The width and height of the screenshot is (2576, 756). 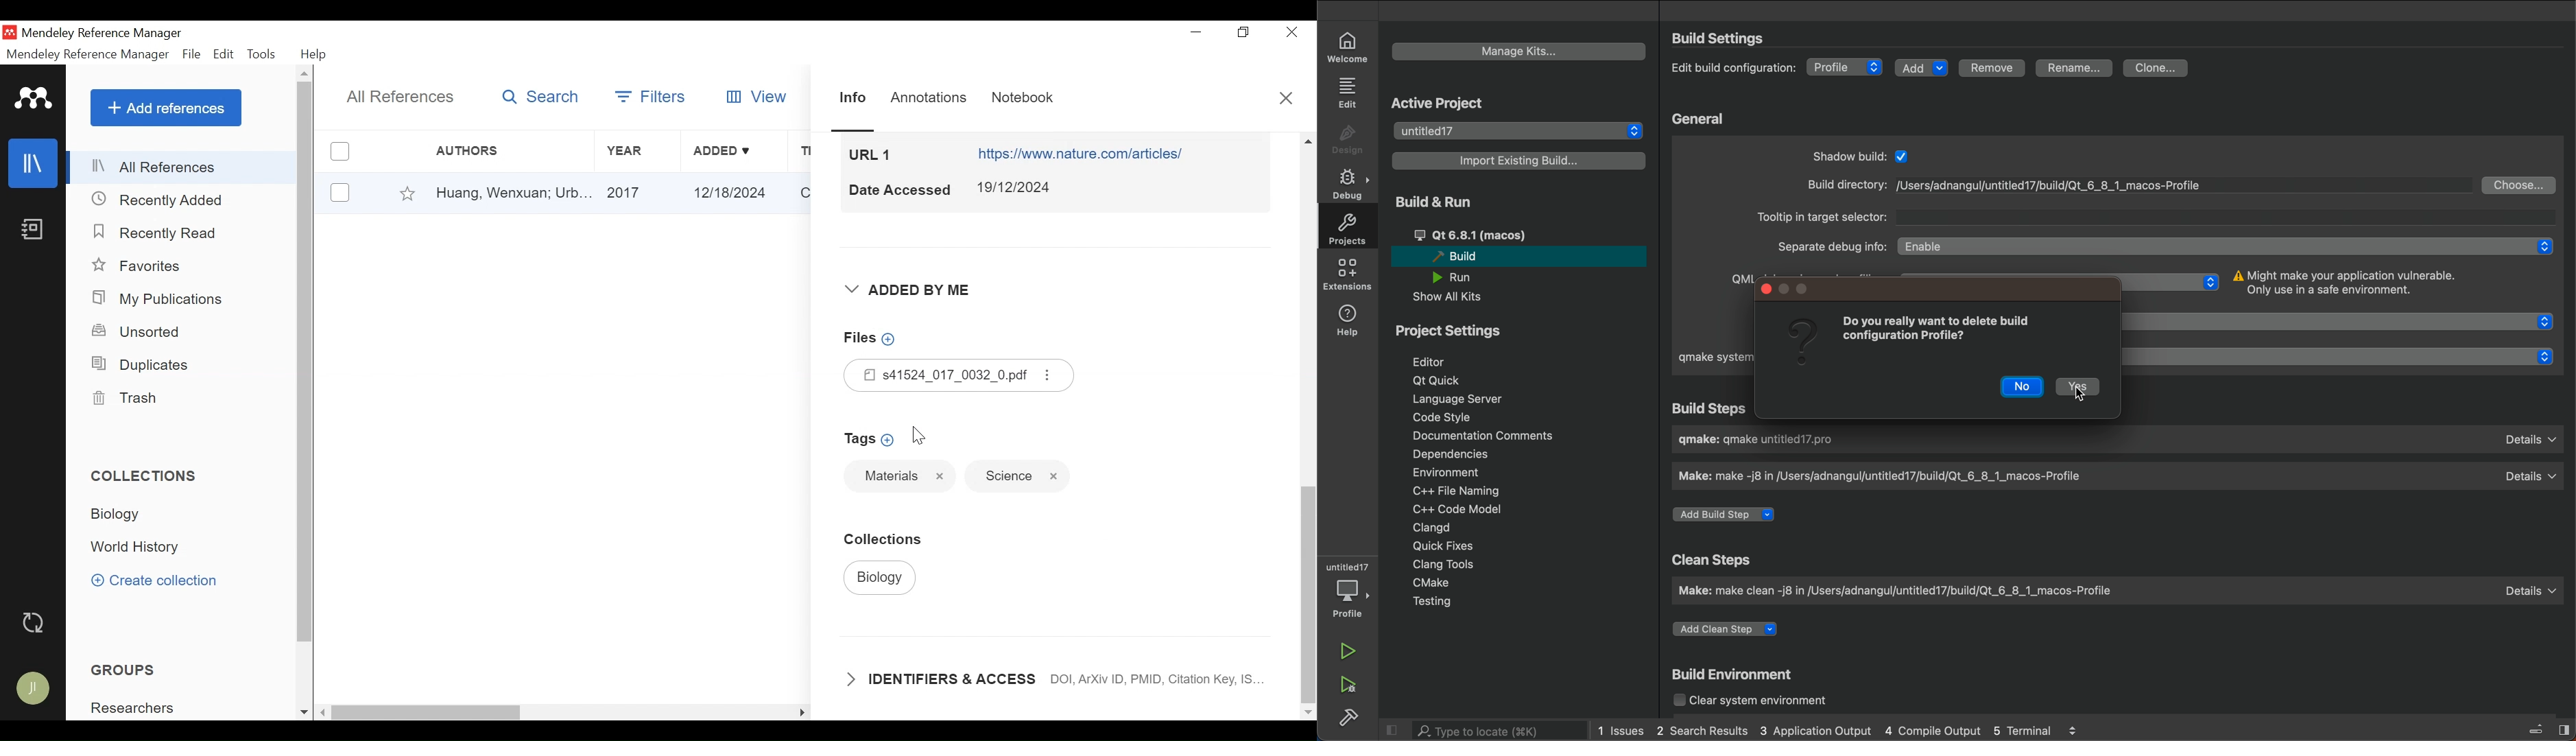 I want to click on Year, so click(x=636, y=151).